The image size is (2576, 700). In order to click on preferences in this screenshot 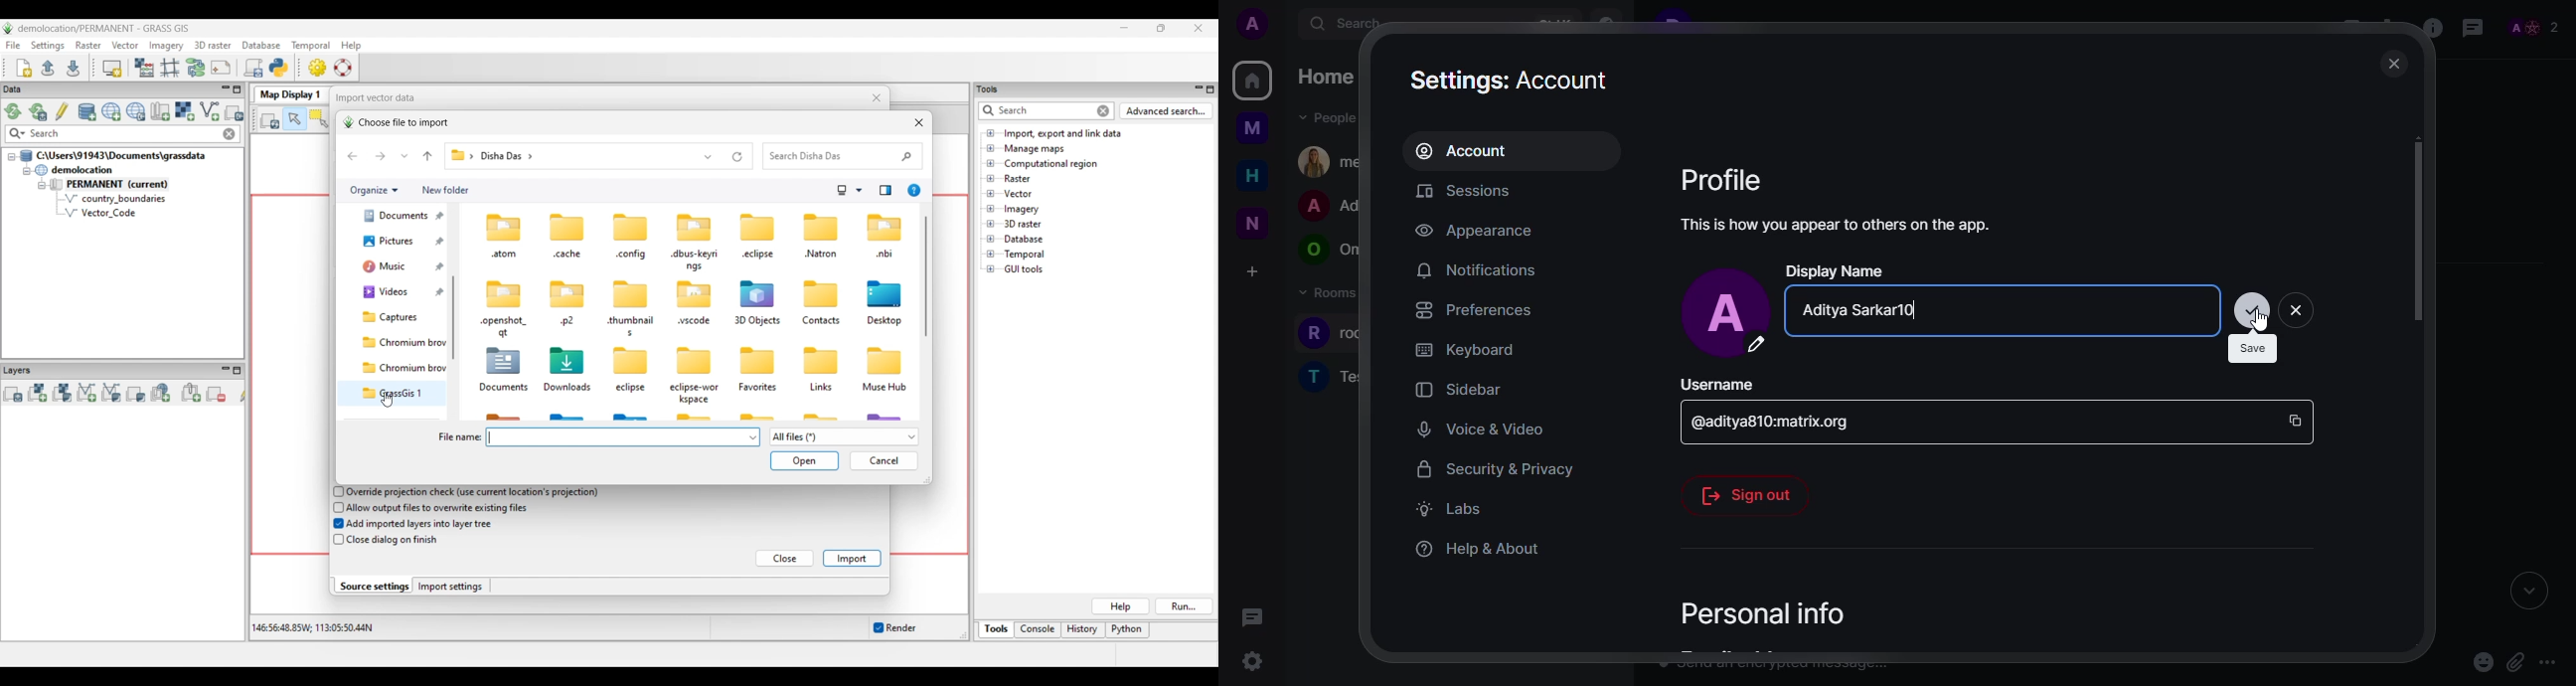, I will do `click(1474, 309)`.